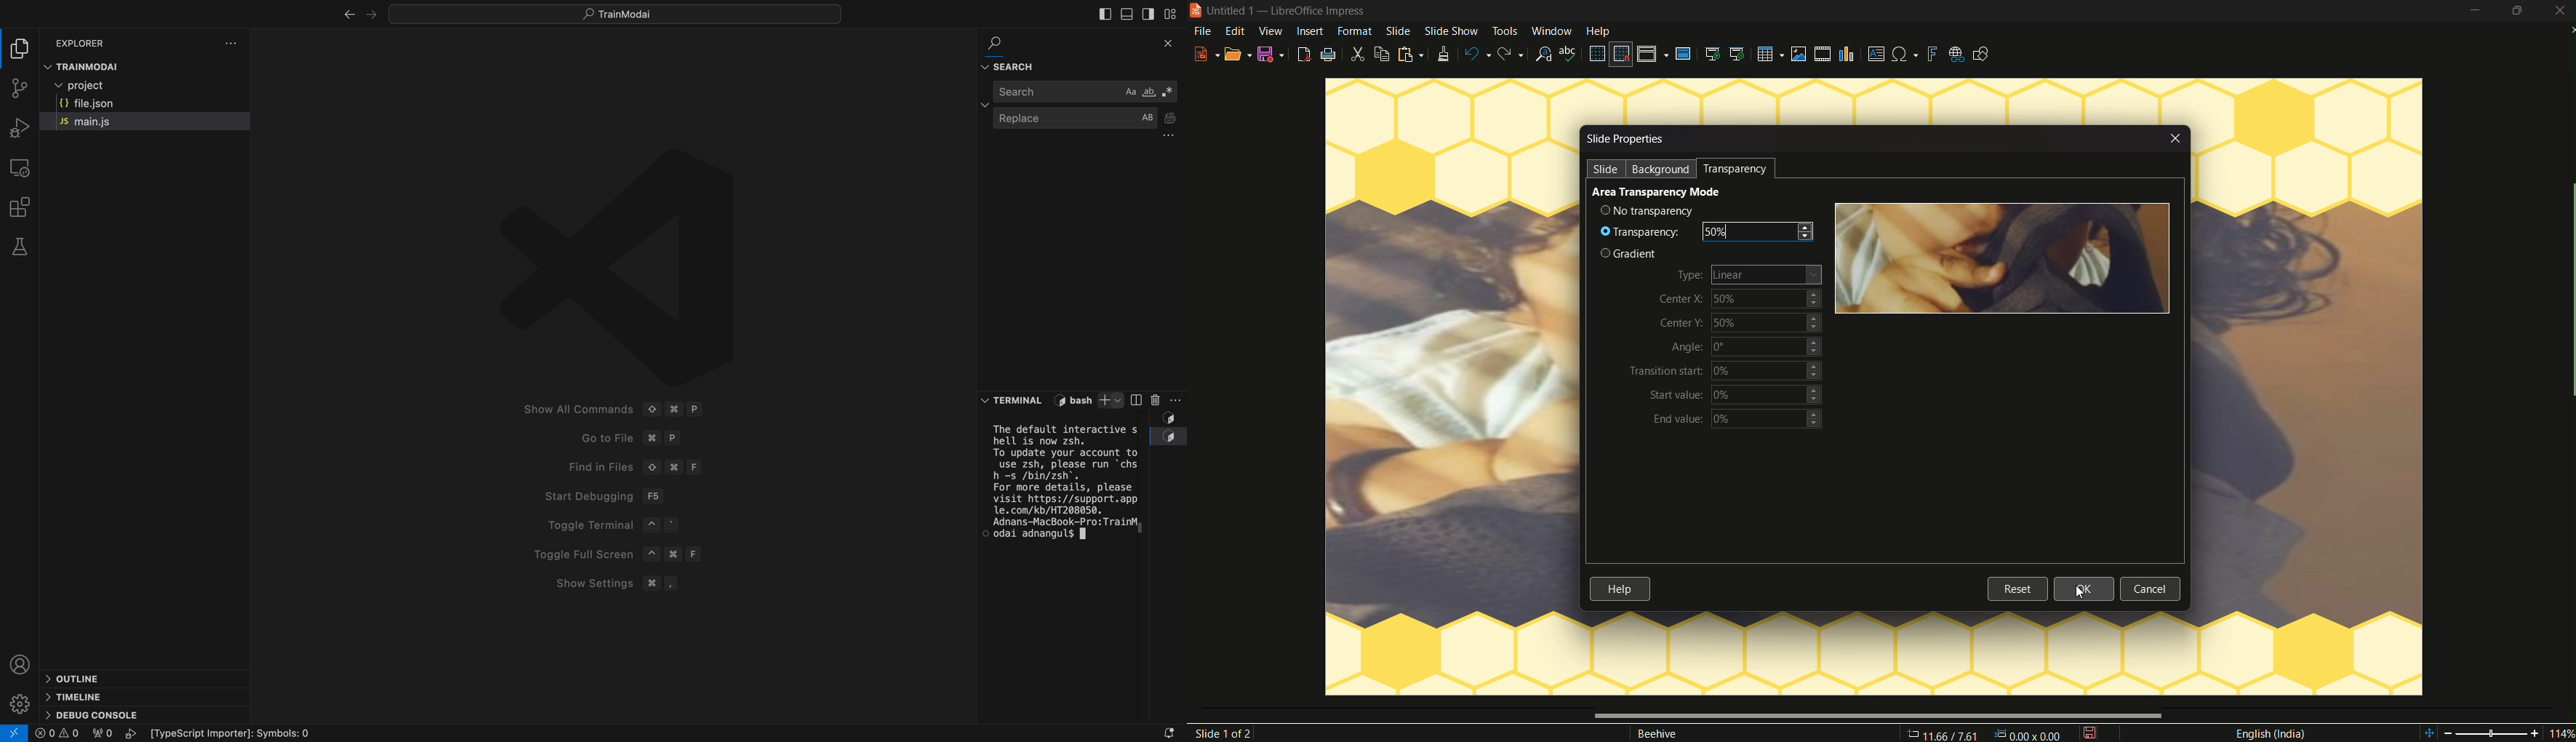 The image size is (2576, 756). I want to click on angle, so click(1687, 346).